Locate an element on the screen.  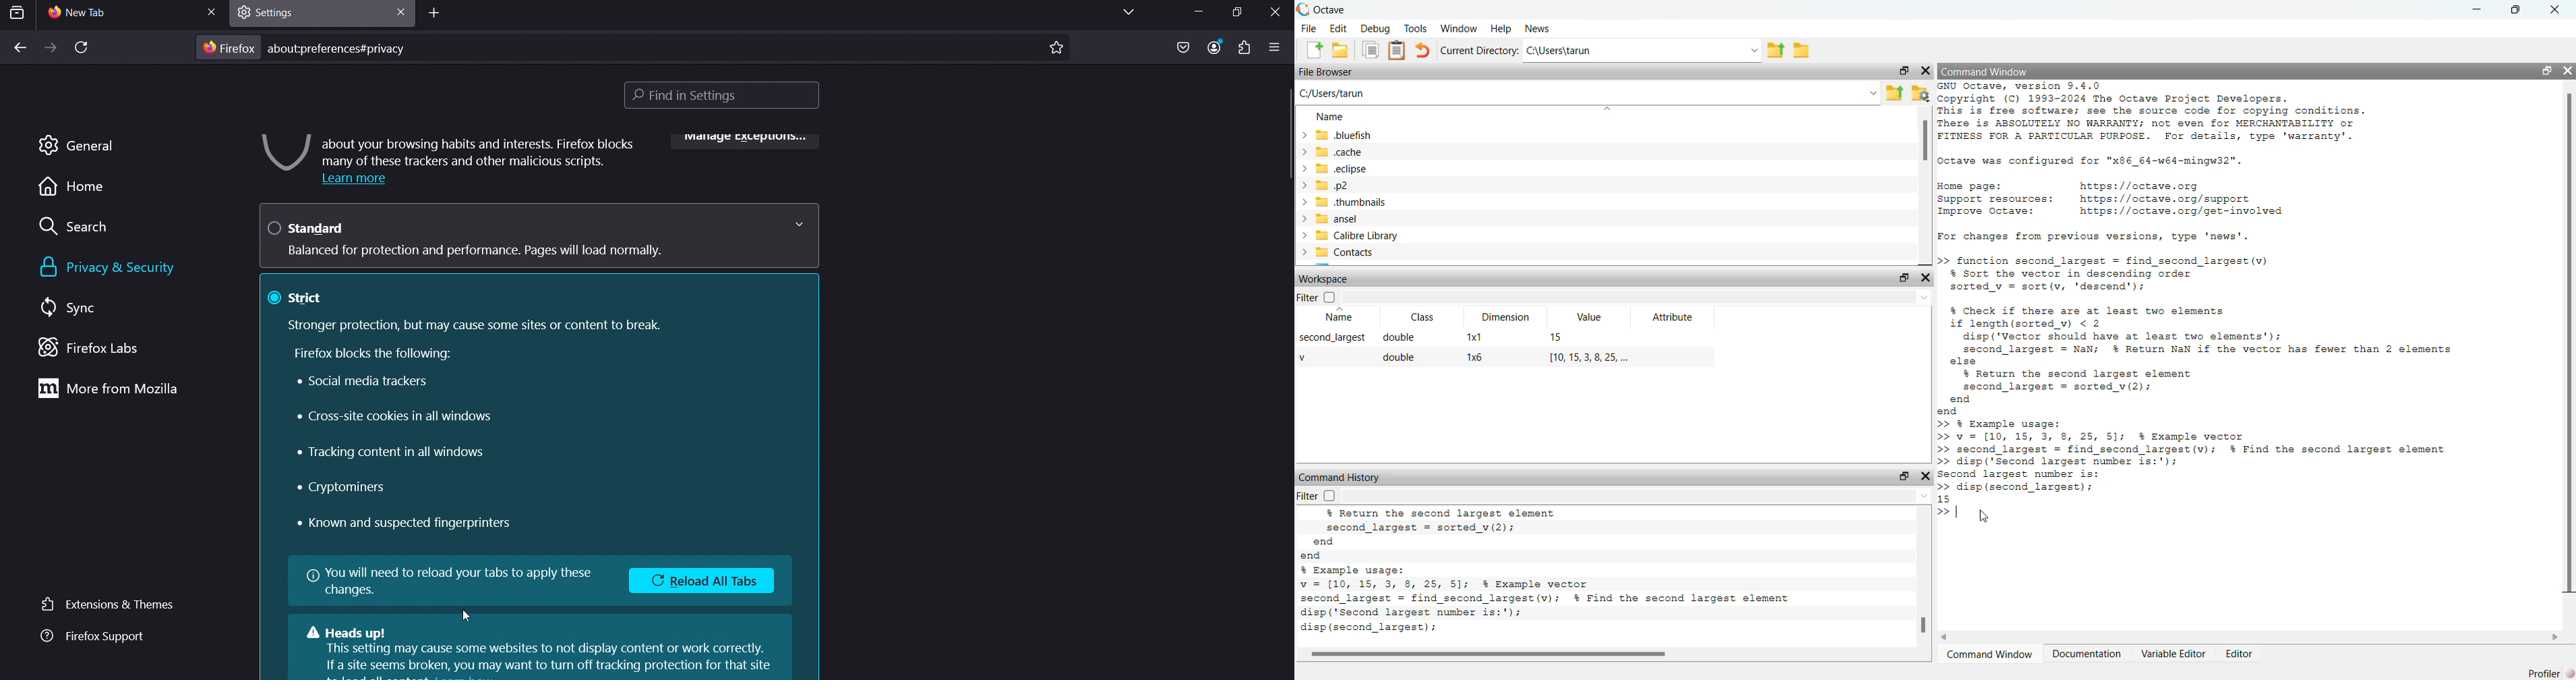
restore down is located at coordinates (1231, 12).